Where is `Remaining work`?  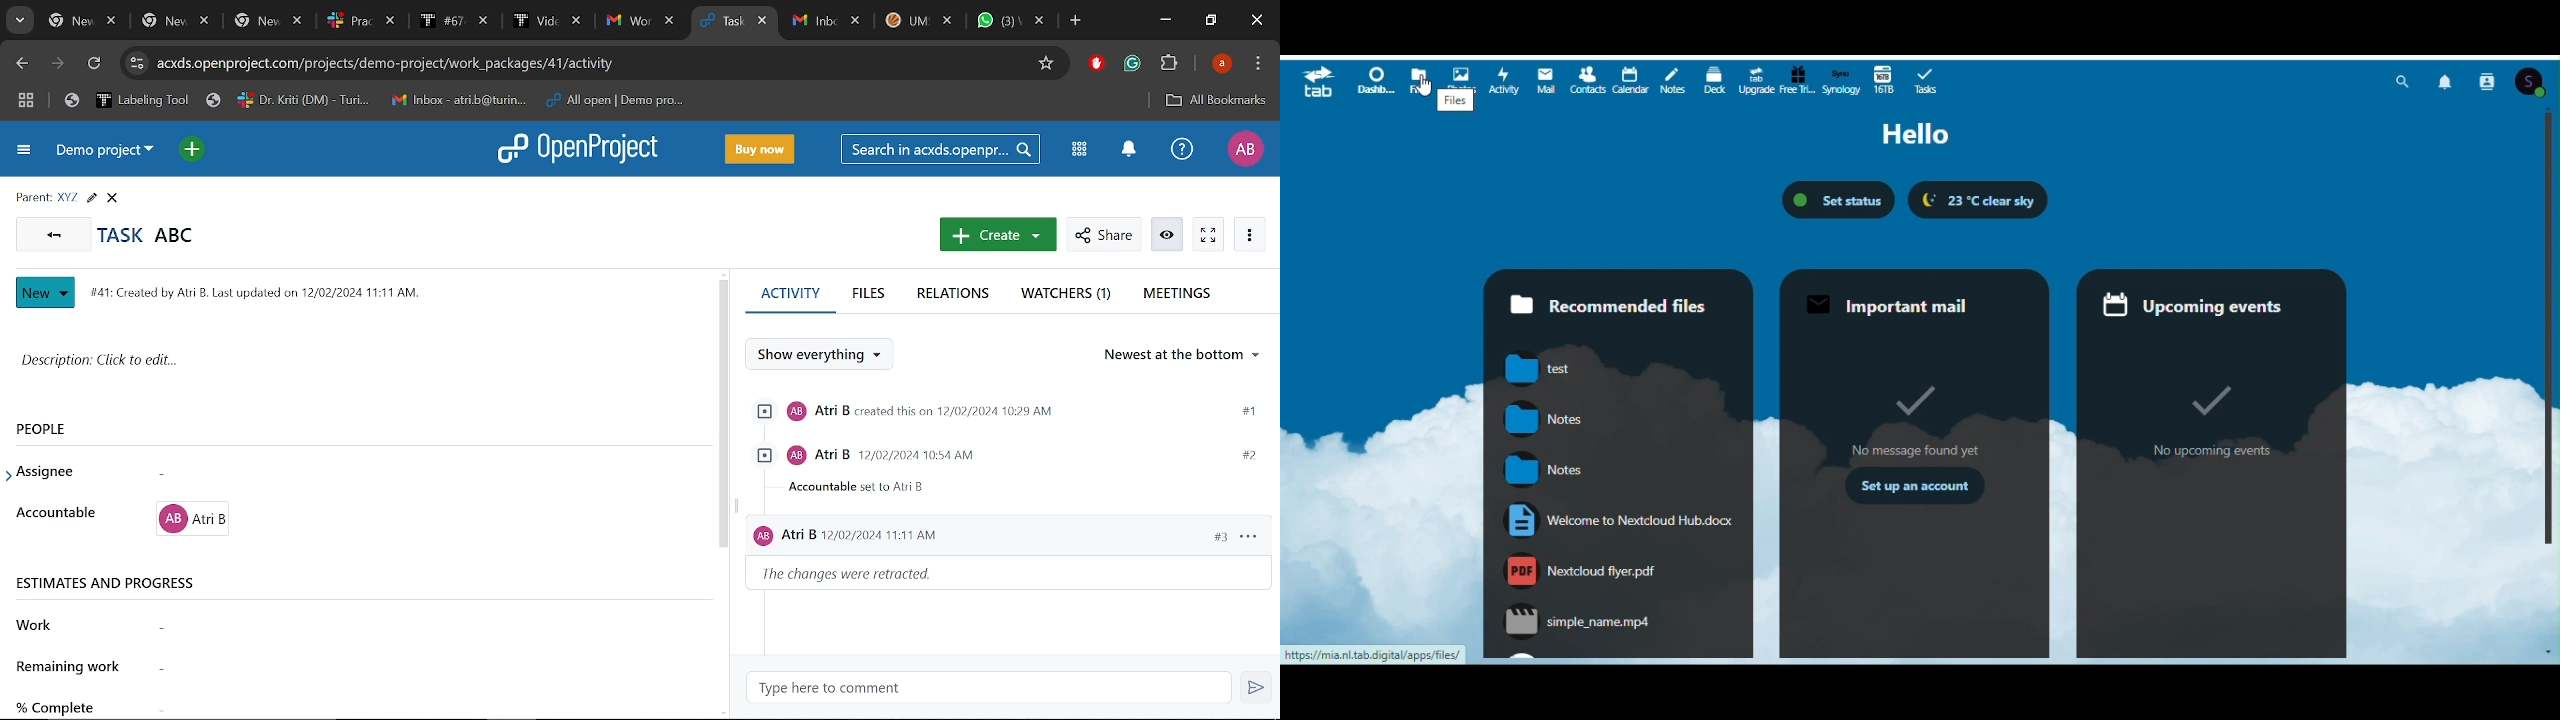 Remaining work is located at coordinates (418, 669).